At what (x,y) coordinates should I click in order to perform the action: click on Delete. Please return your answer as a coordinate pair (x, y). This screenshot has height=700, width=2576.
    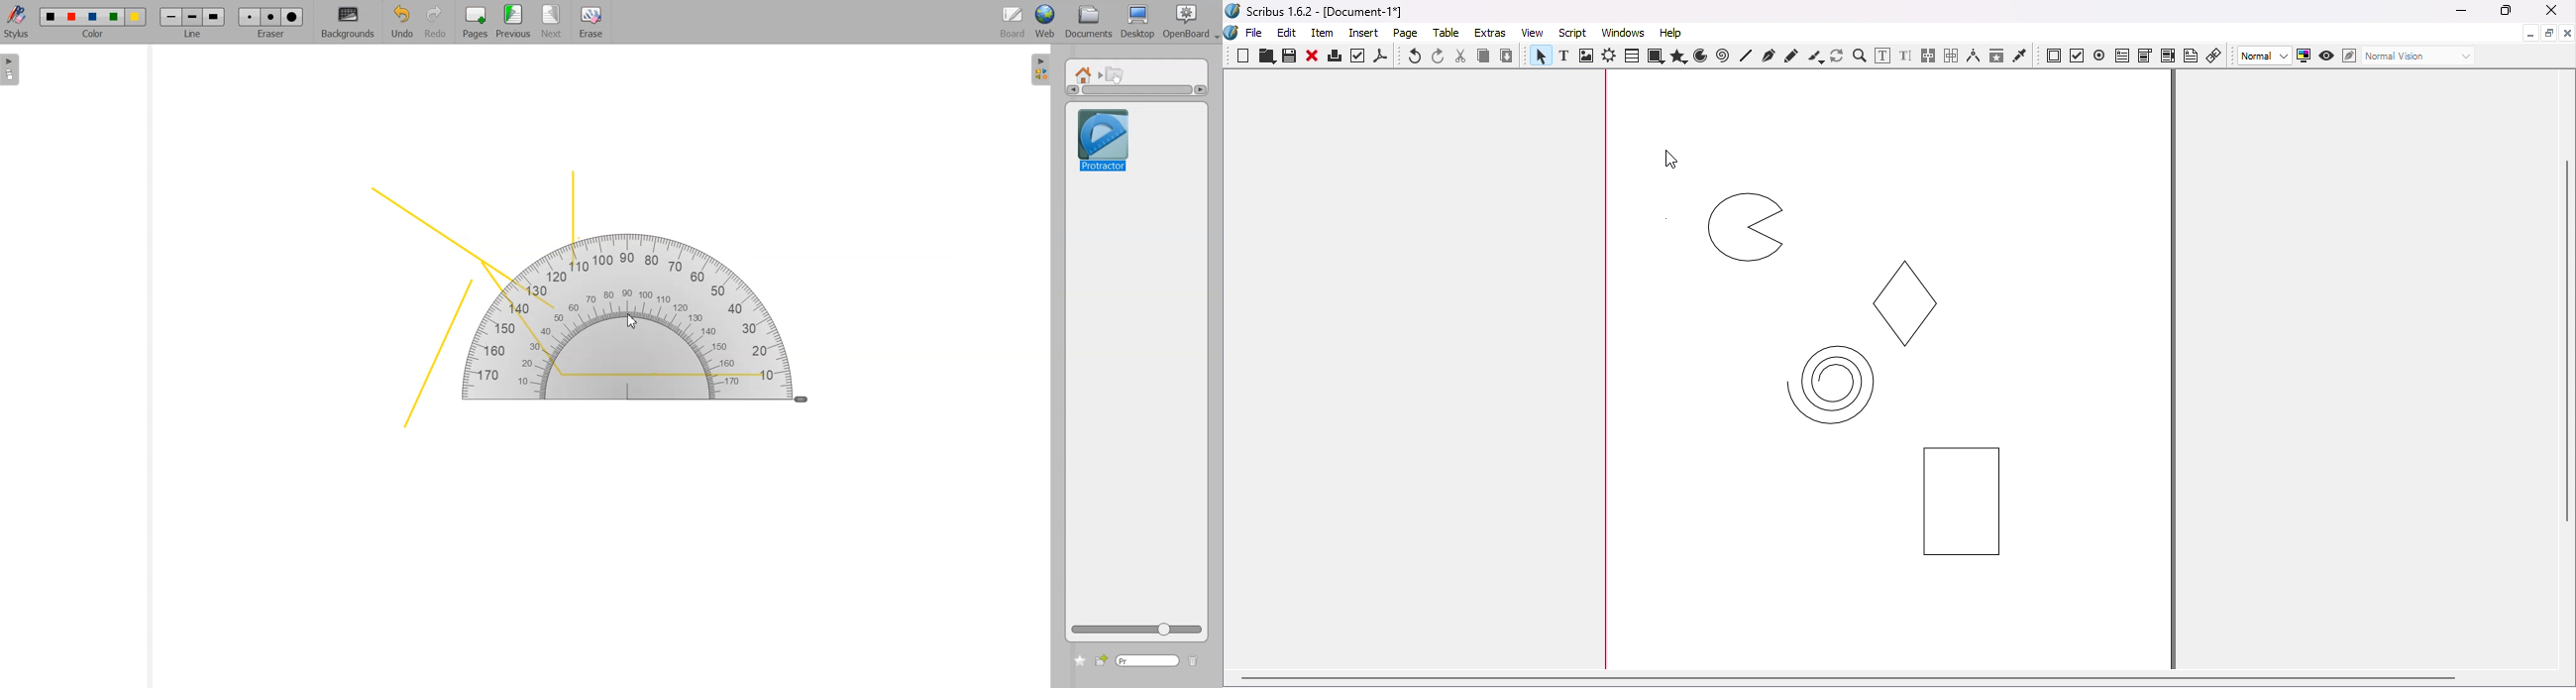
    Looking at the image, I should click on (1194, 662).